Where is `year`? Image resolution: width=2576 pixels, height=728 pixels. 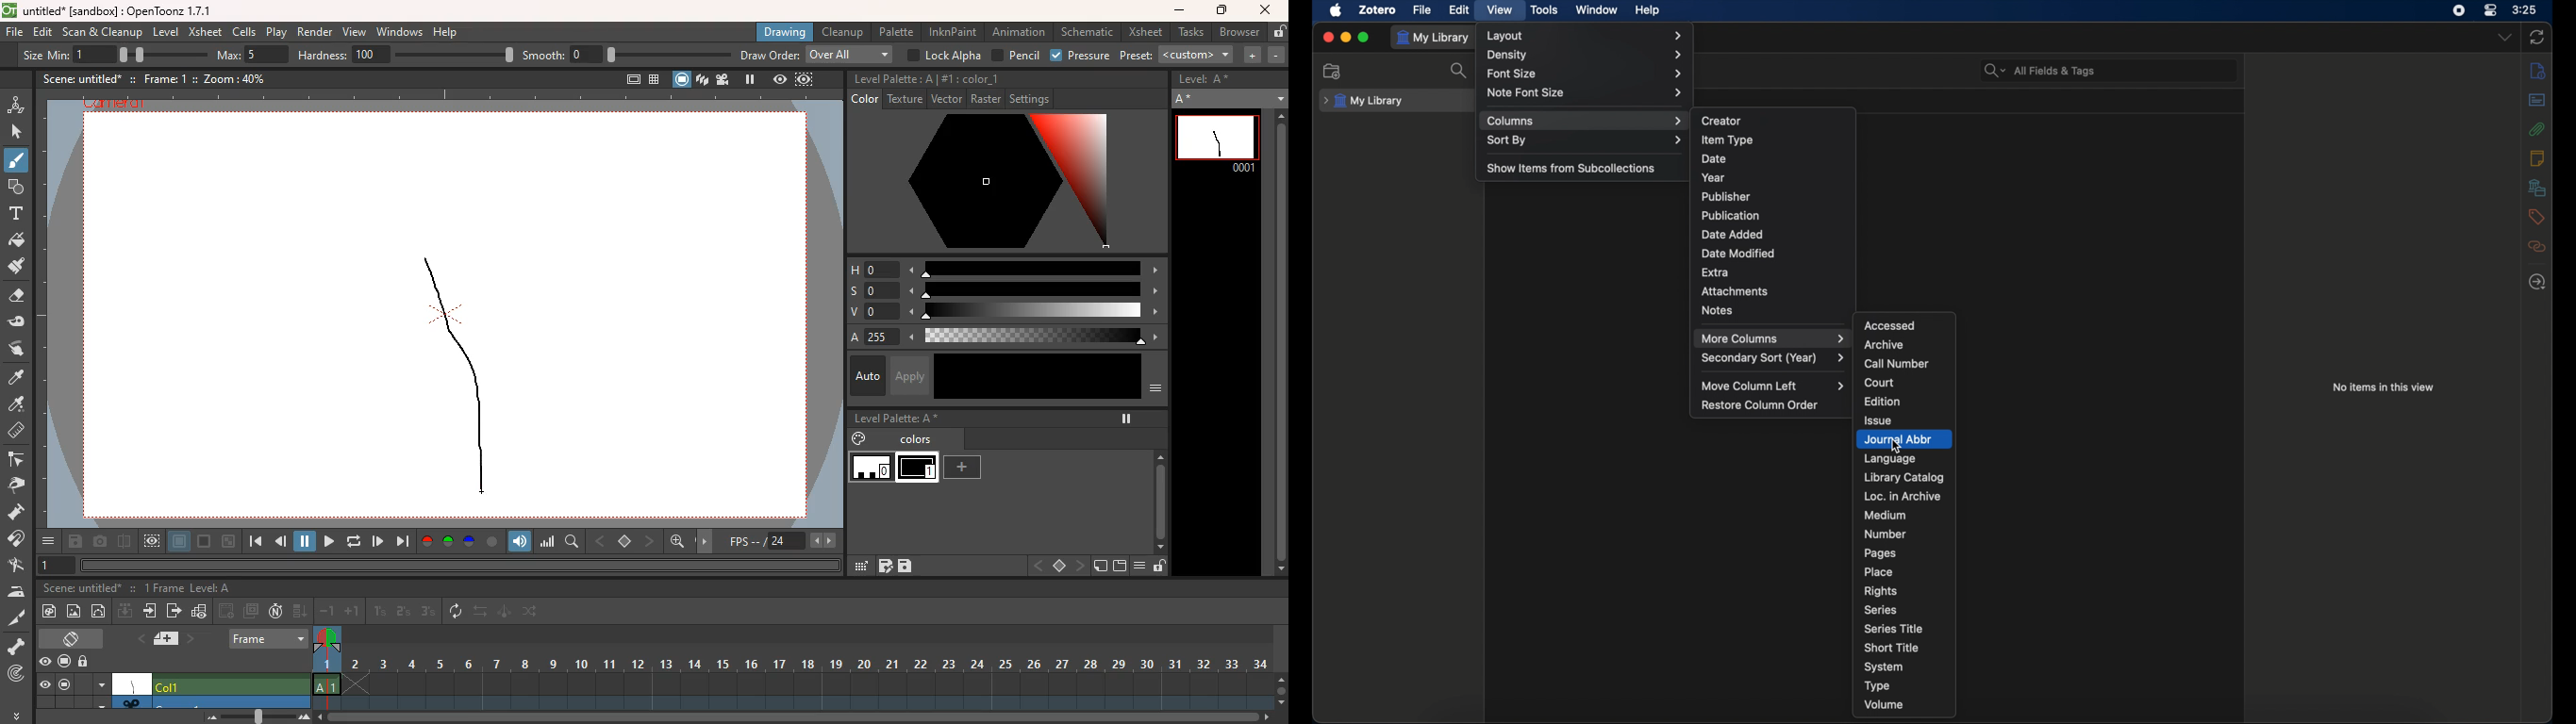 year is located at coordinates (1714, 178).